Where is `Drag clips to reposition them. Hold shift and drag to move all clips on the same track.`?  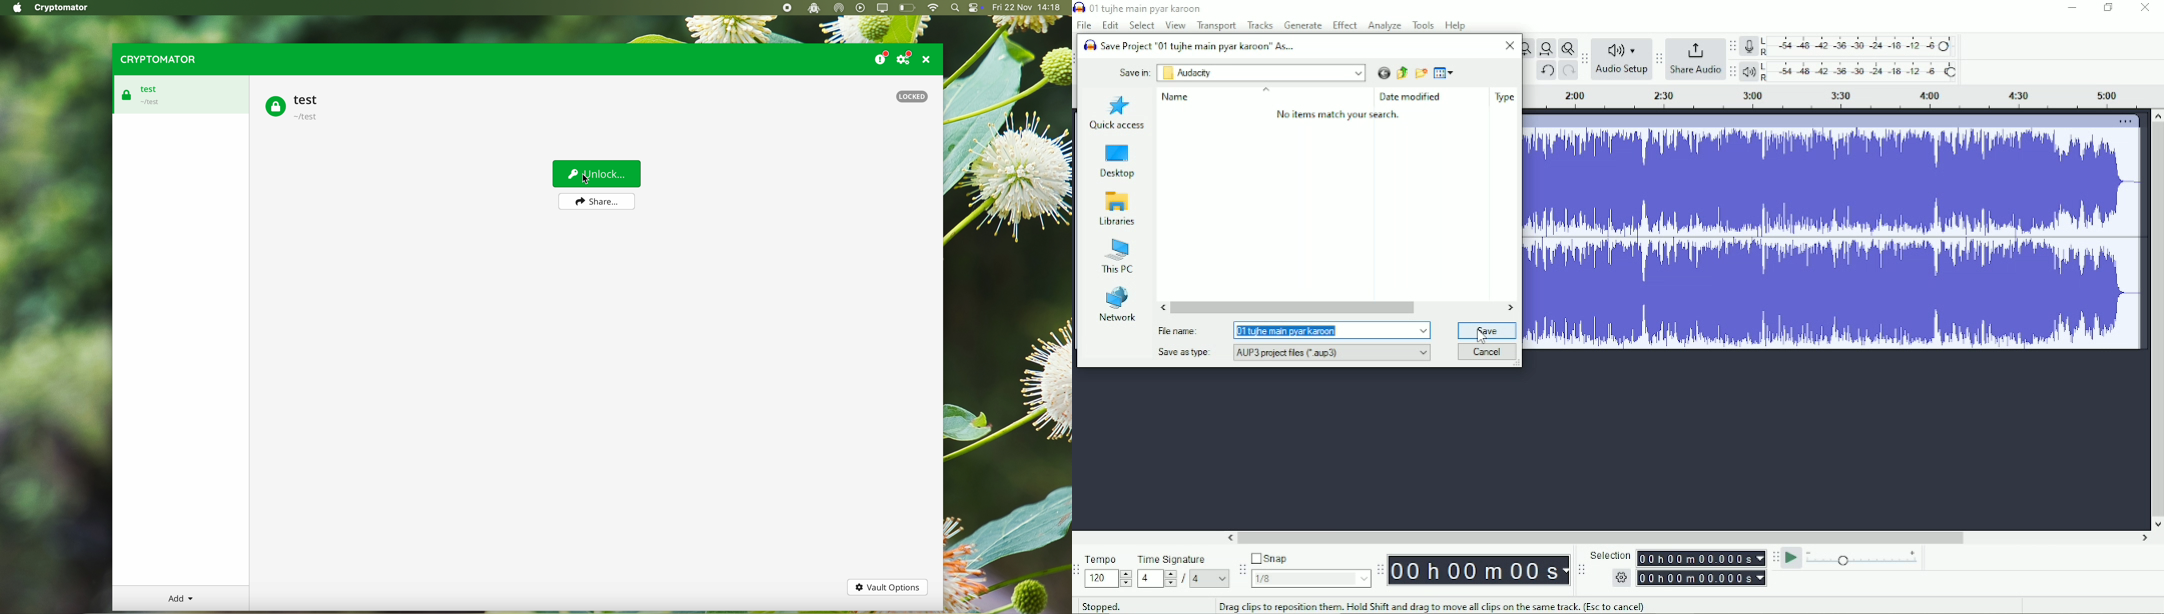
Drag clips to reposition them. Hold shift and drag to move all clips on the same track. is located at coordinates (1432, 606).